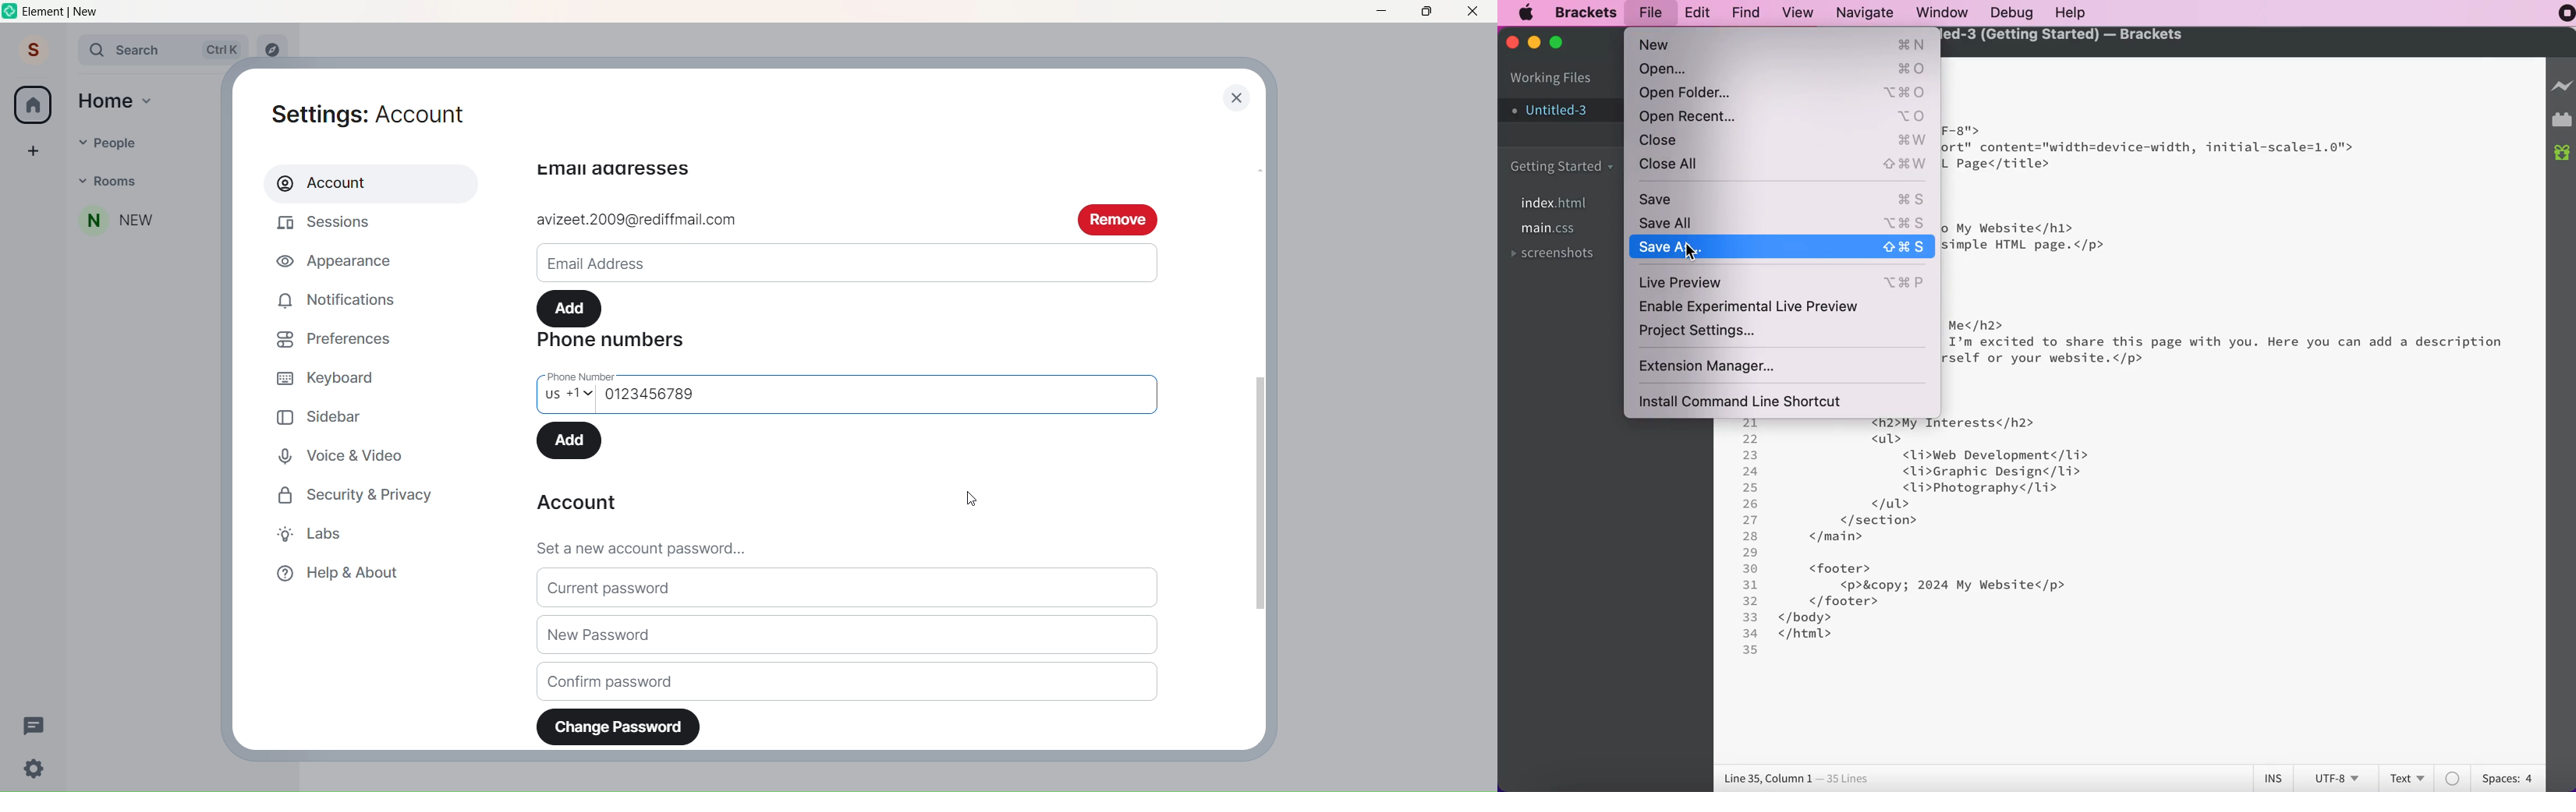  Describe the element at coordinates (81, 179) in the screenshot. I see `Dropdown` at that location.